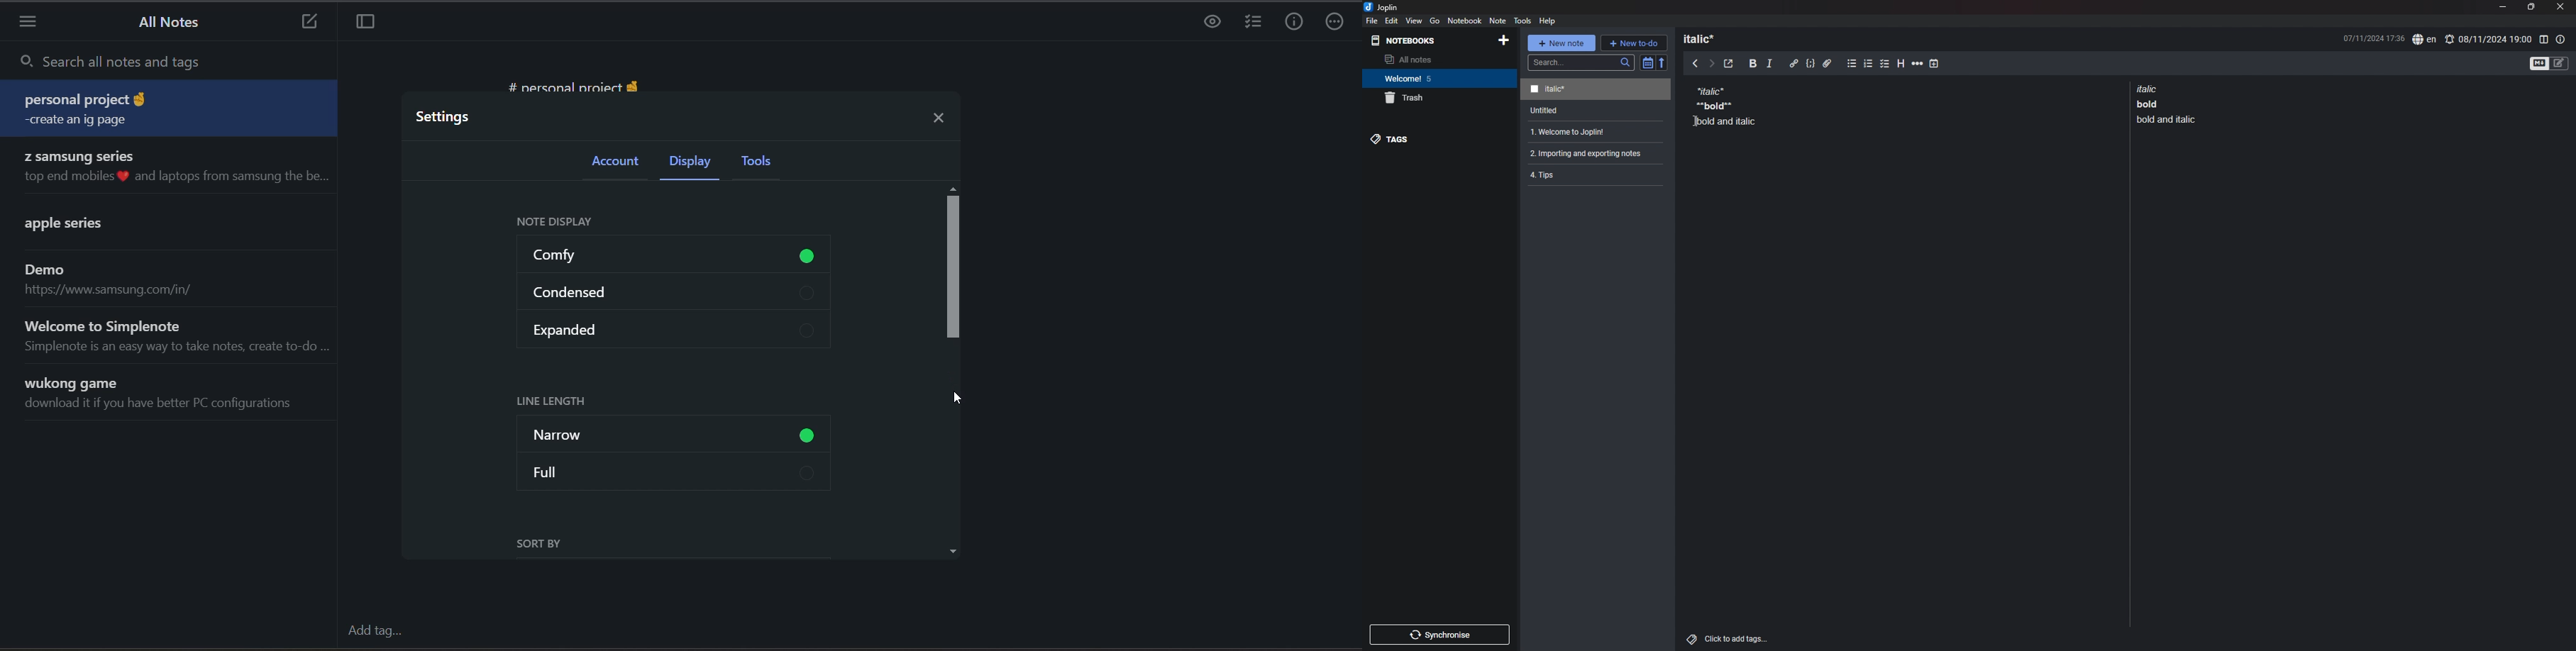  What do you see at coordinates (1335, 23) in the screenshot?
I see `actions` at bounding box center [1335, 23].